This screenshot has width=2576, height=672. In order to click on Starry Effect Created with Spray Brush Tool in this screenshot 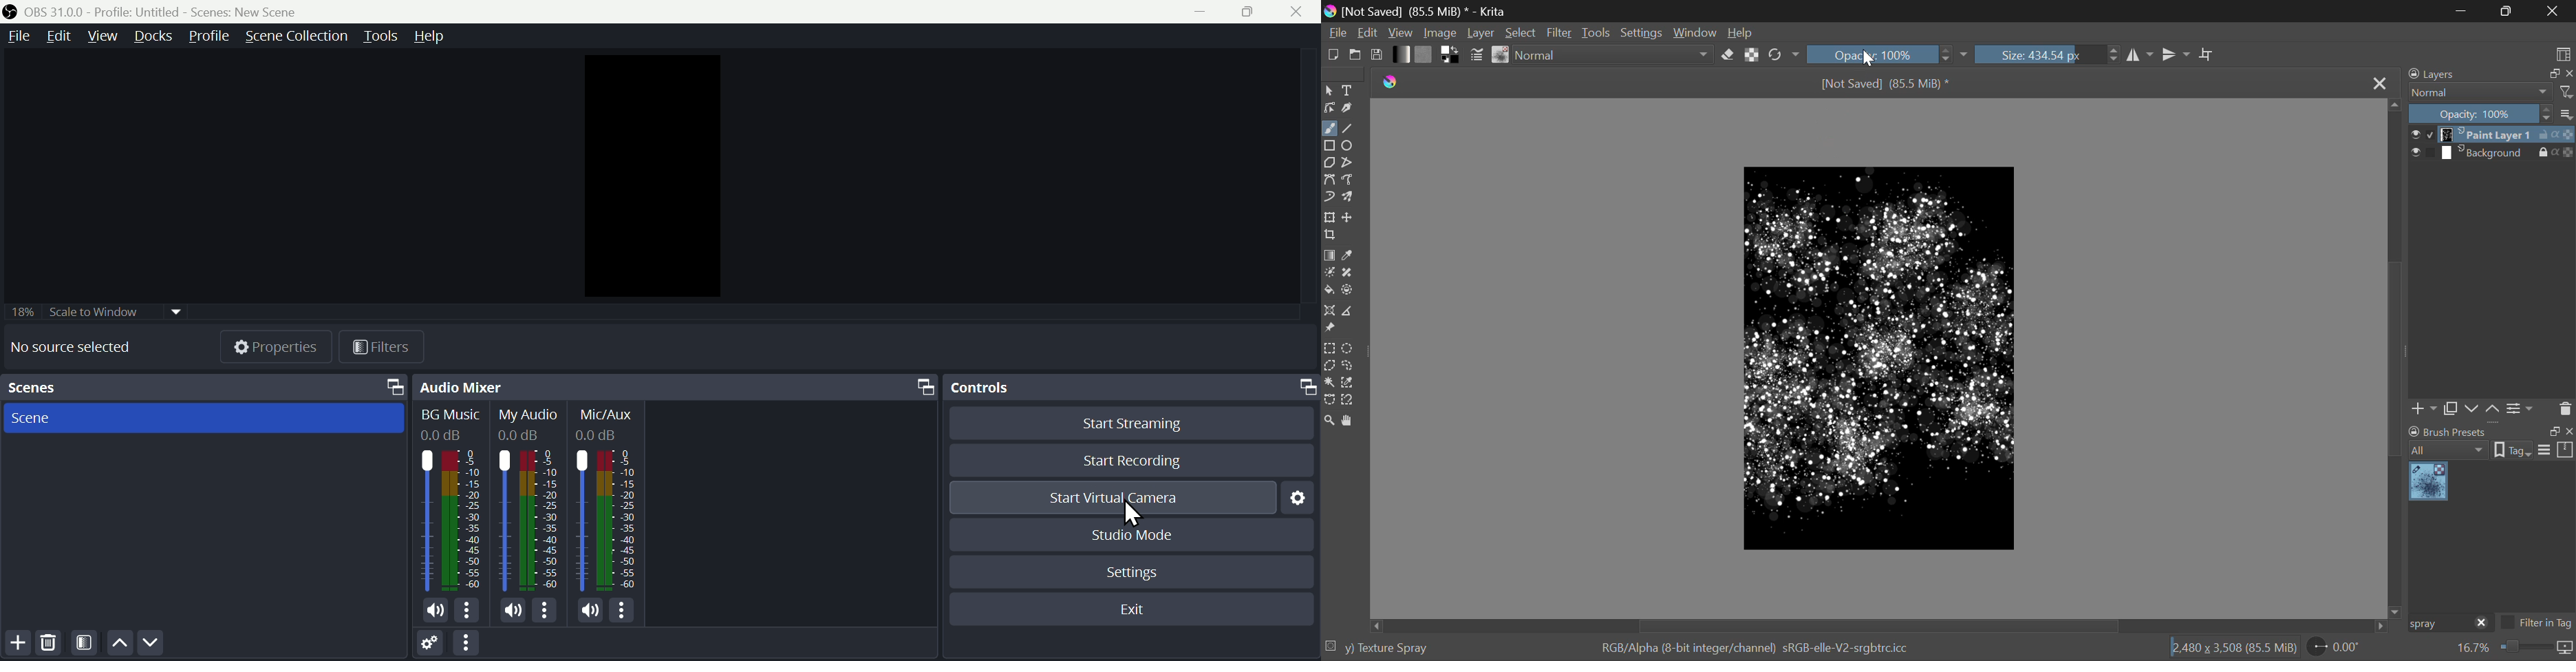, I will do `click(1887, 351)`.